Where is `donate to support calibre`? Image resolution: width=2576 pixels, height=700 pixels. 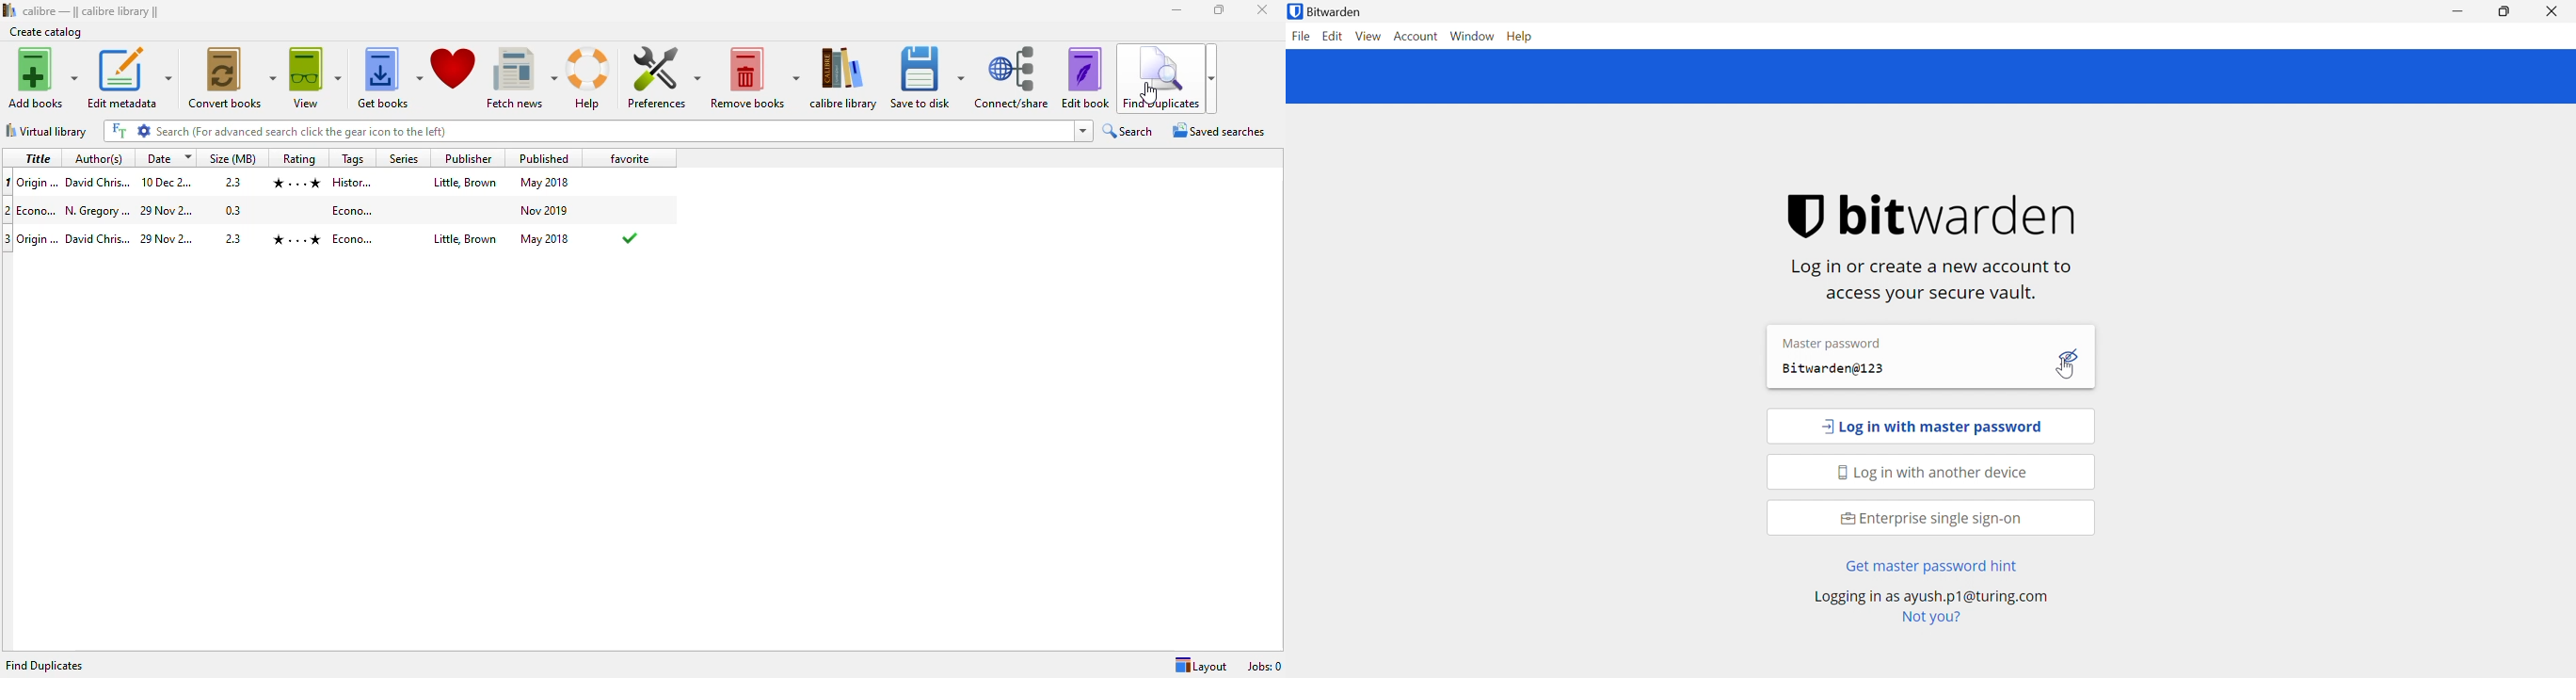
donate to support calibre is located at coordinates (454, 69).